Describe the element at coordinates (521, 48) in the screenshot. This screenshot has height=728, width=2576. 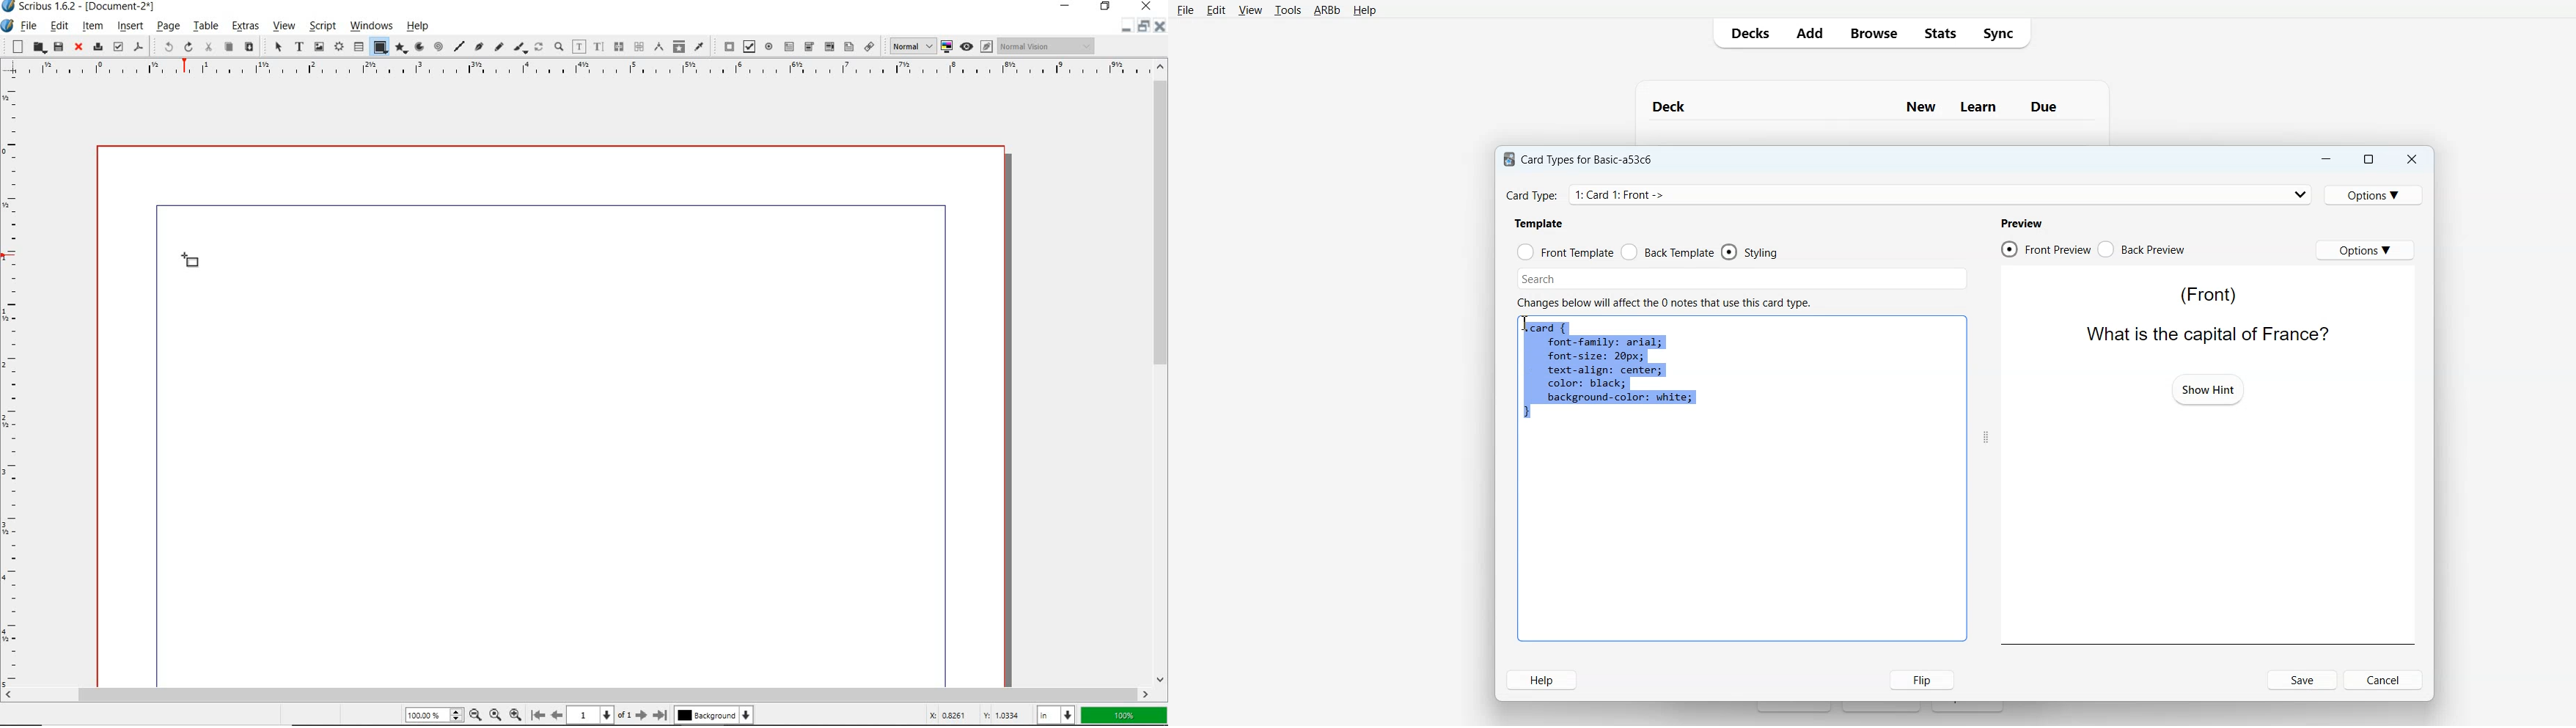
I see `calligraphic line` at that location.